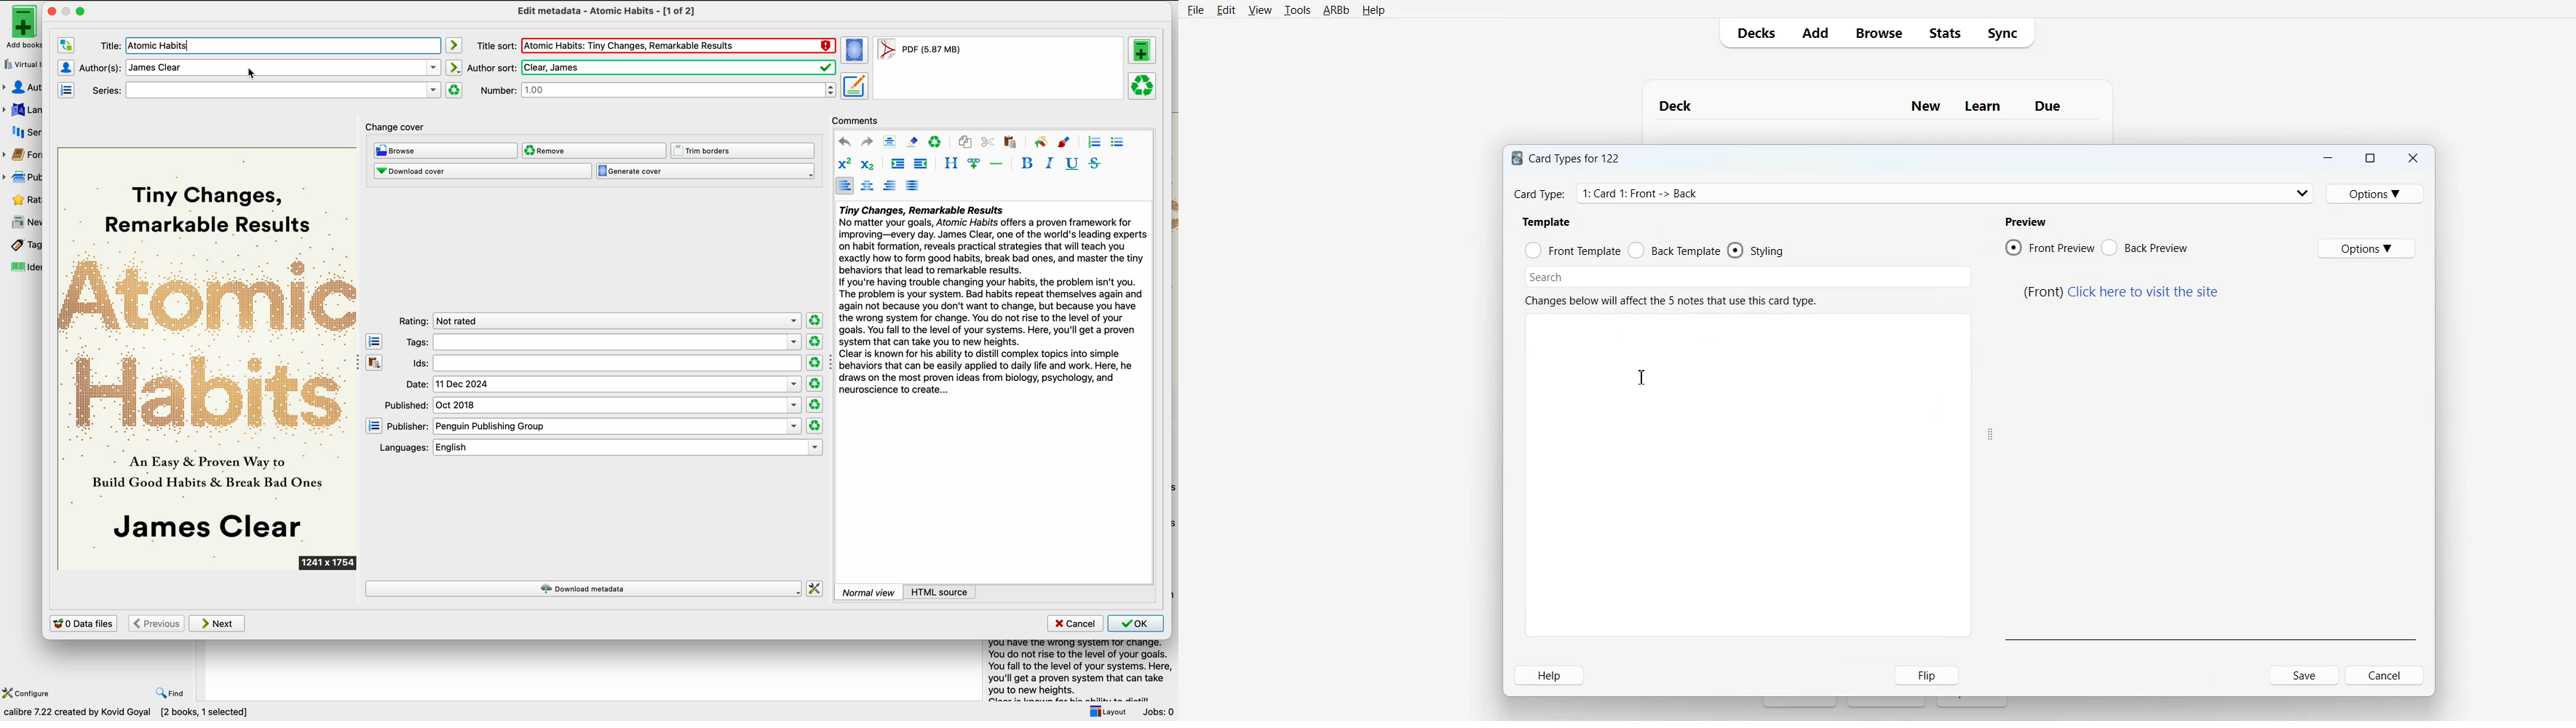  I want to click on remove the selected format from this book, so click(1143, 87).